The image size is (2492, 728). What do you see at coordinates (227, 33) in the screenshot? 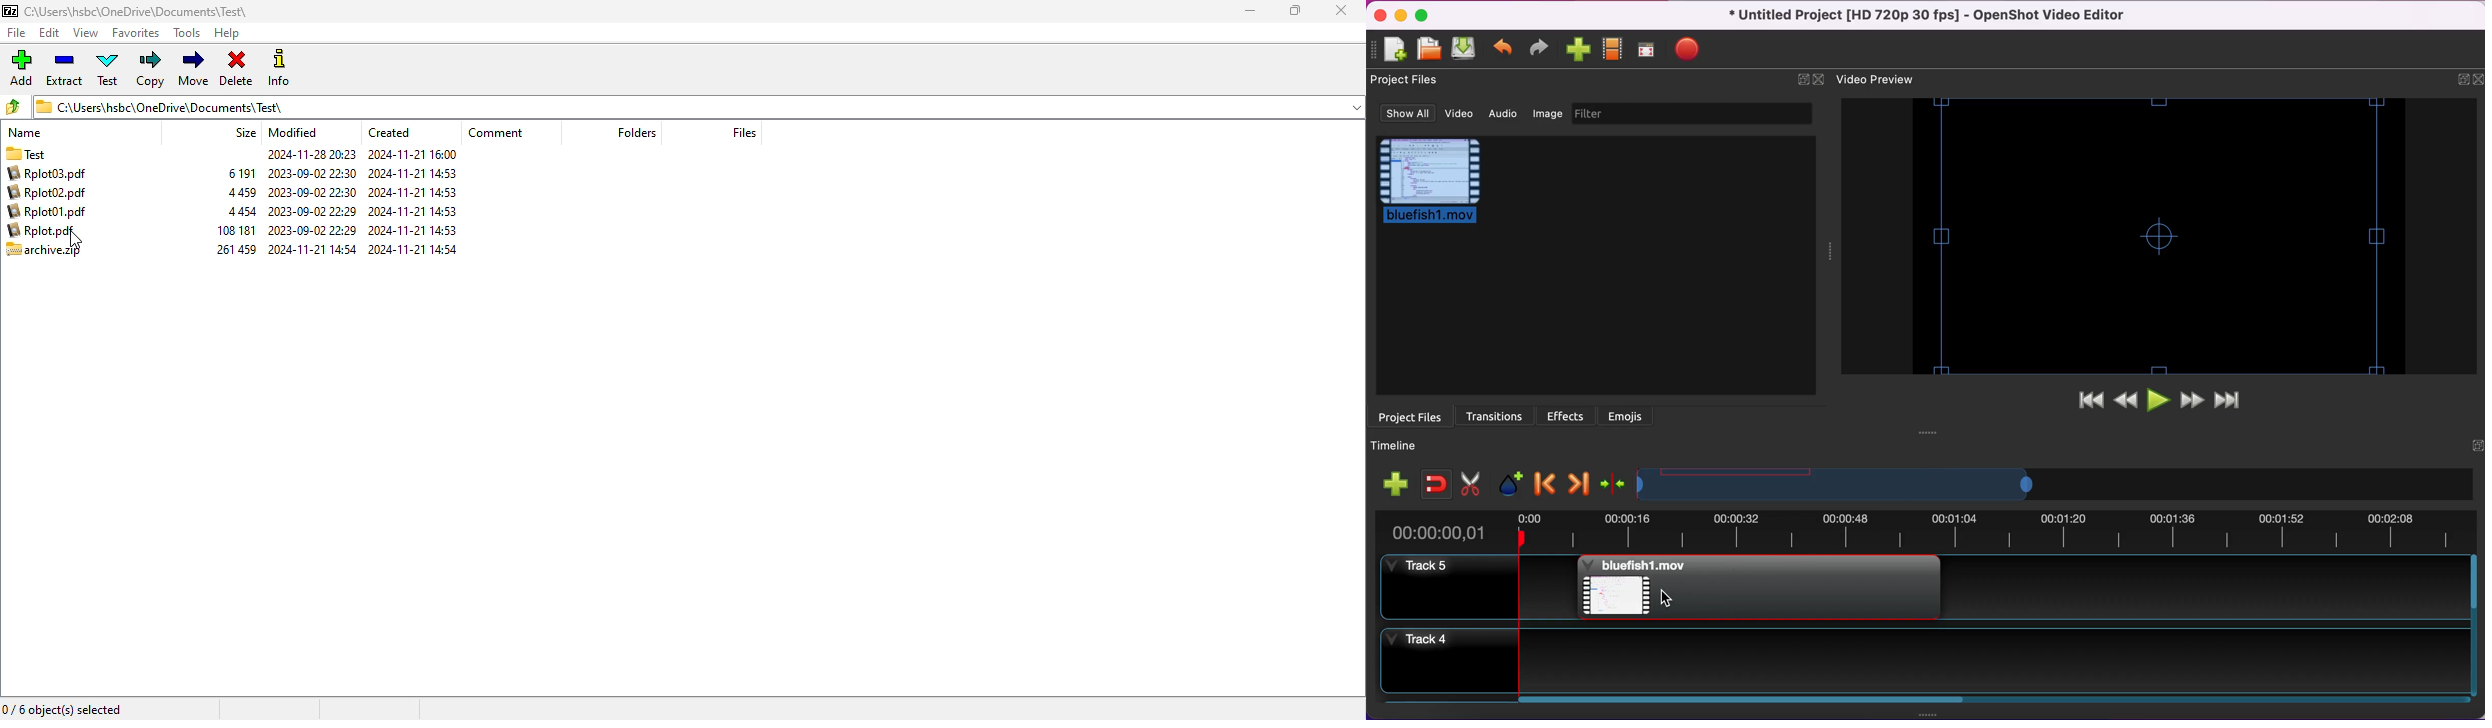
I see `help` at bounding box center [227, 33].